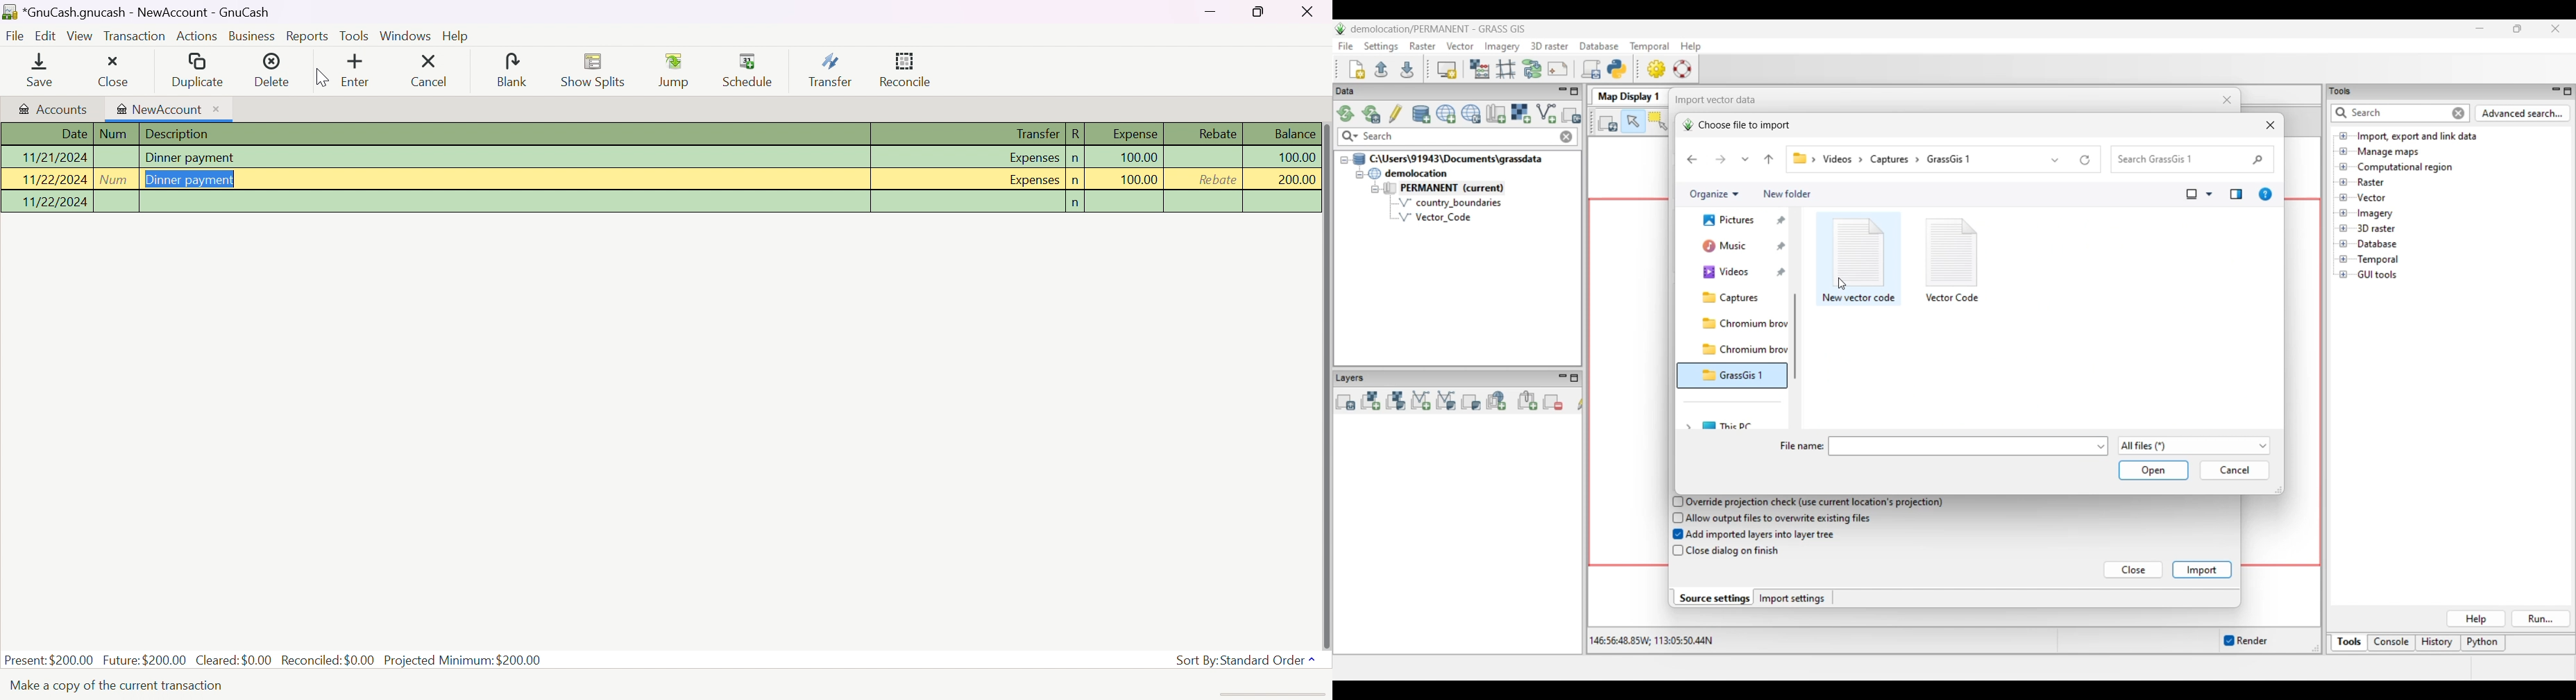 The width and height of the screenshot is (2576, 700). I want to click on Reconciled: $0.00, so click(328, 660).